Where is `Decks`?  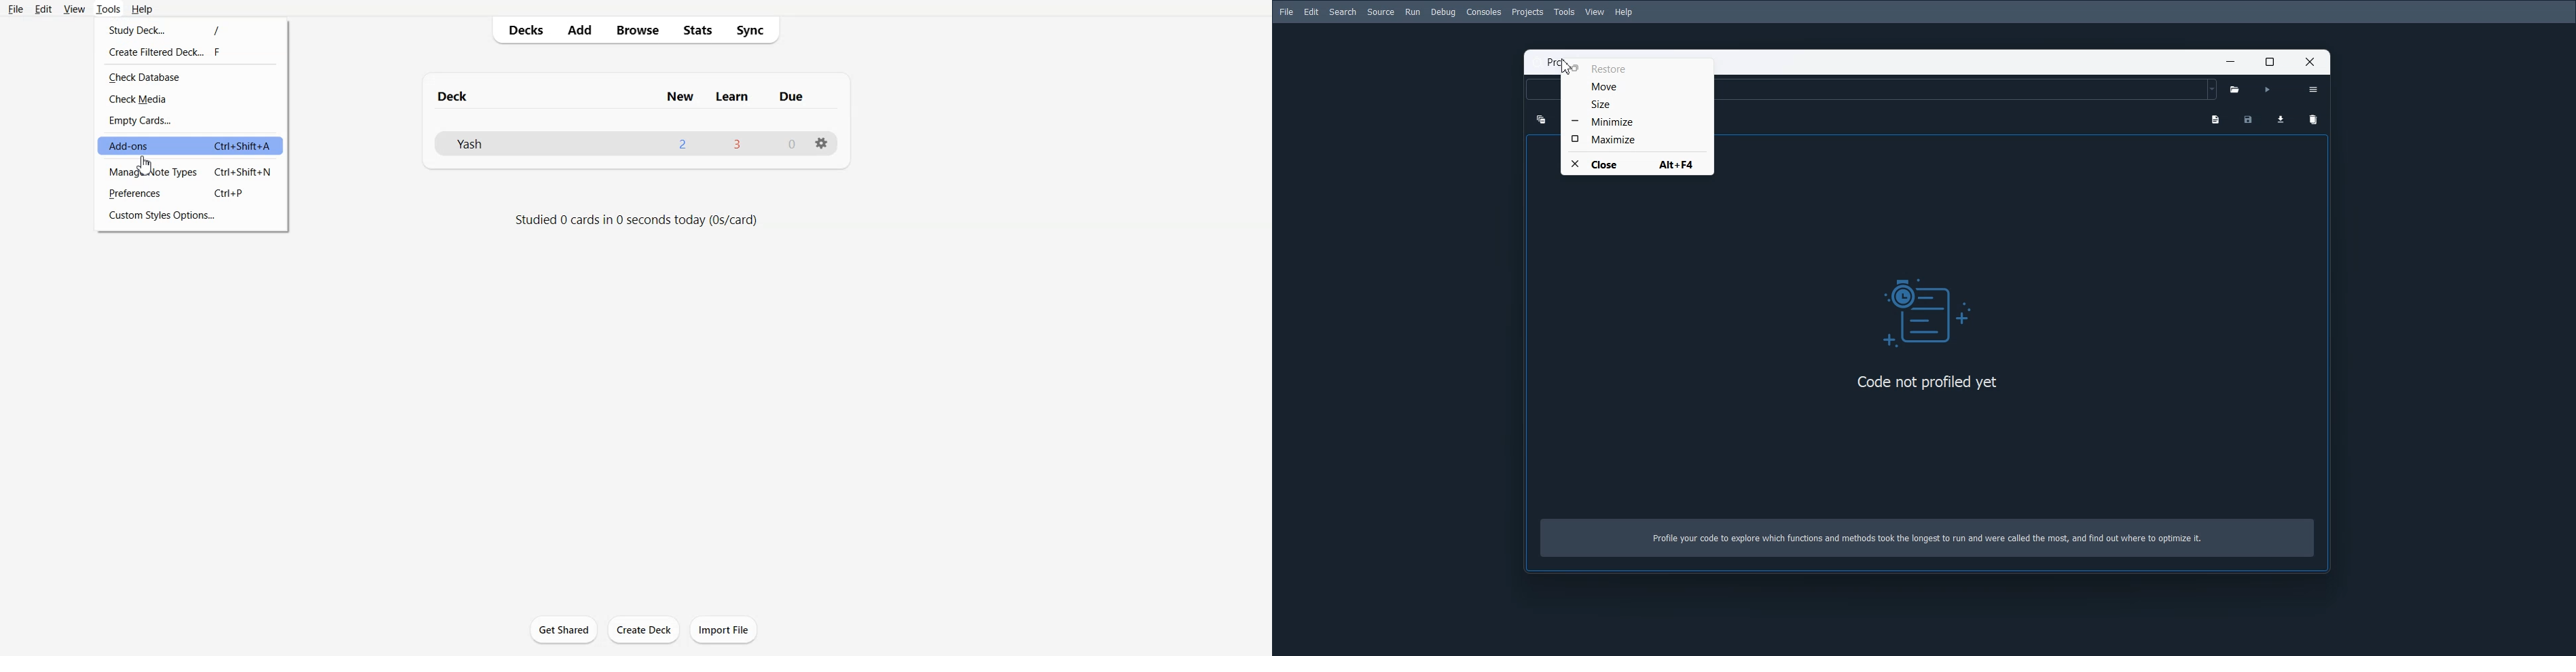
Decks is located at coordinates (520, 30).